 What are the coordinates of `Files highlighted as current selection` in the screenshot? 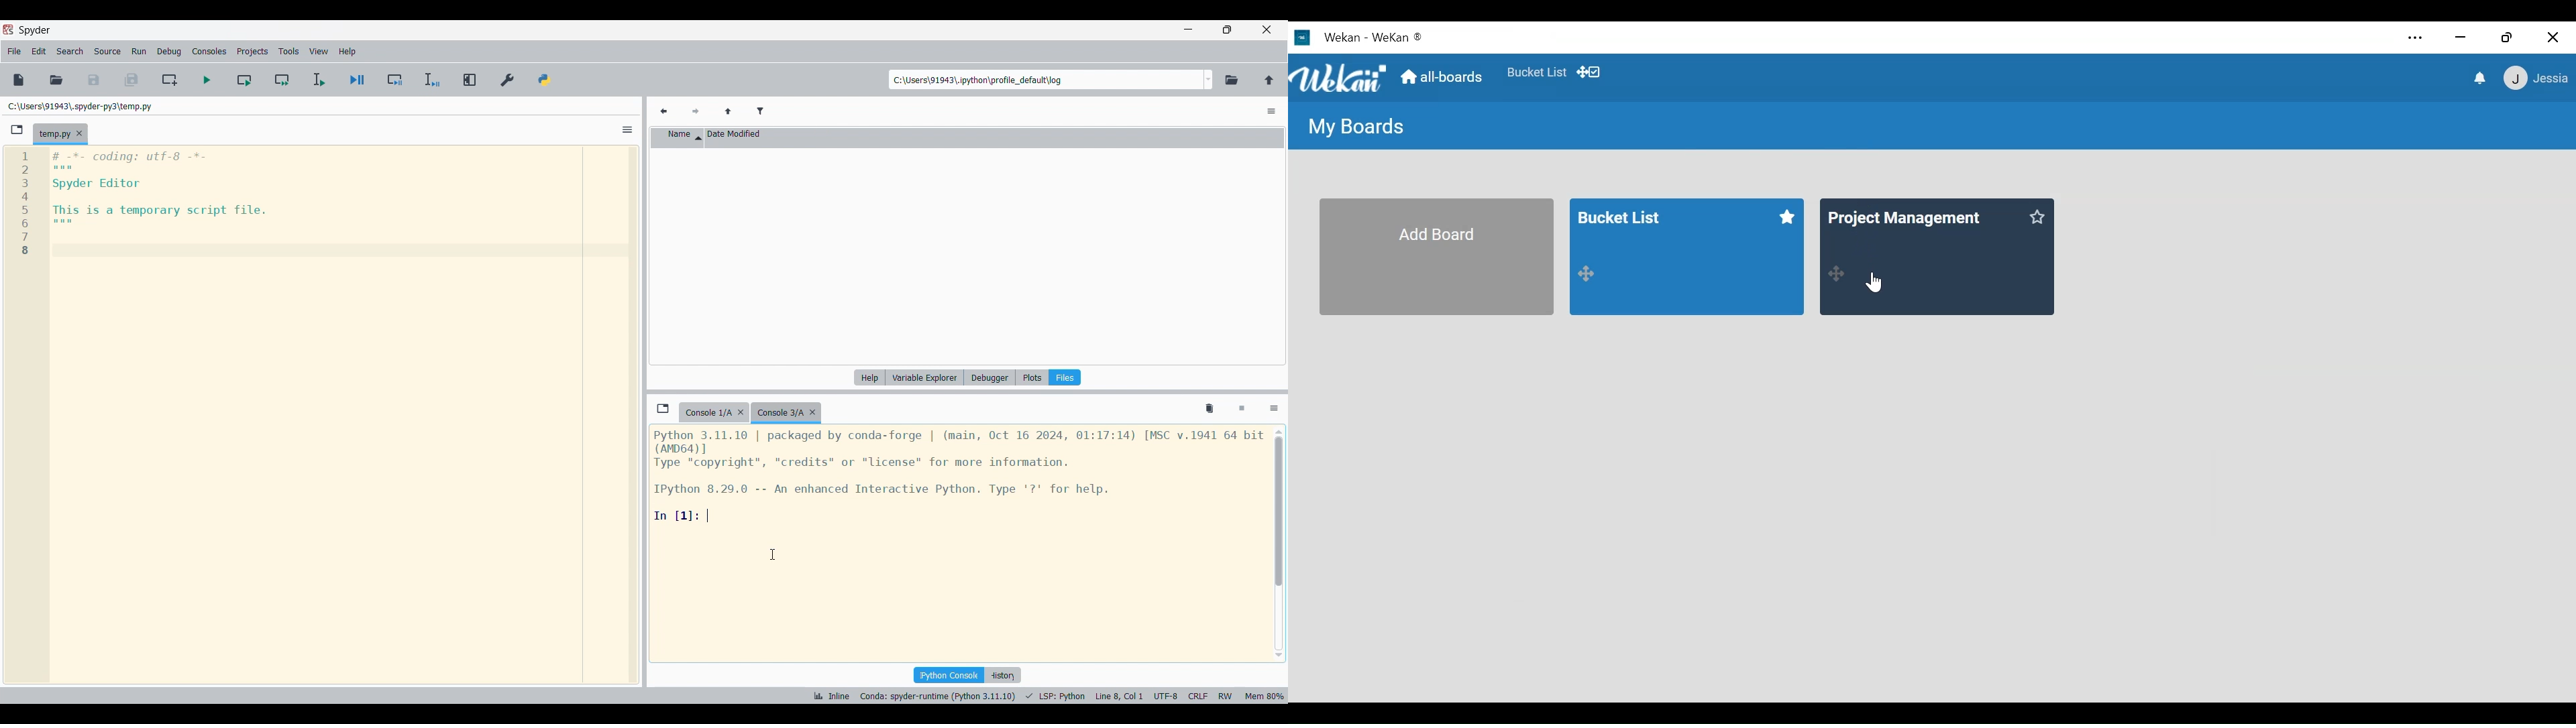 It's located at (1065, 377).